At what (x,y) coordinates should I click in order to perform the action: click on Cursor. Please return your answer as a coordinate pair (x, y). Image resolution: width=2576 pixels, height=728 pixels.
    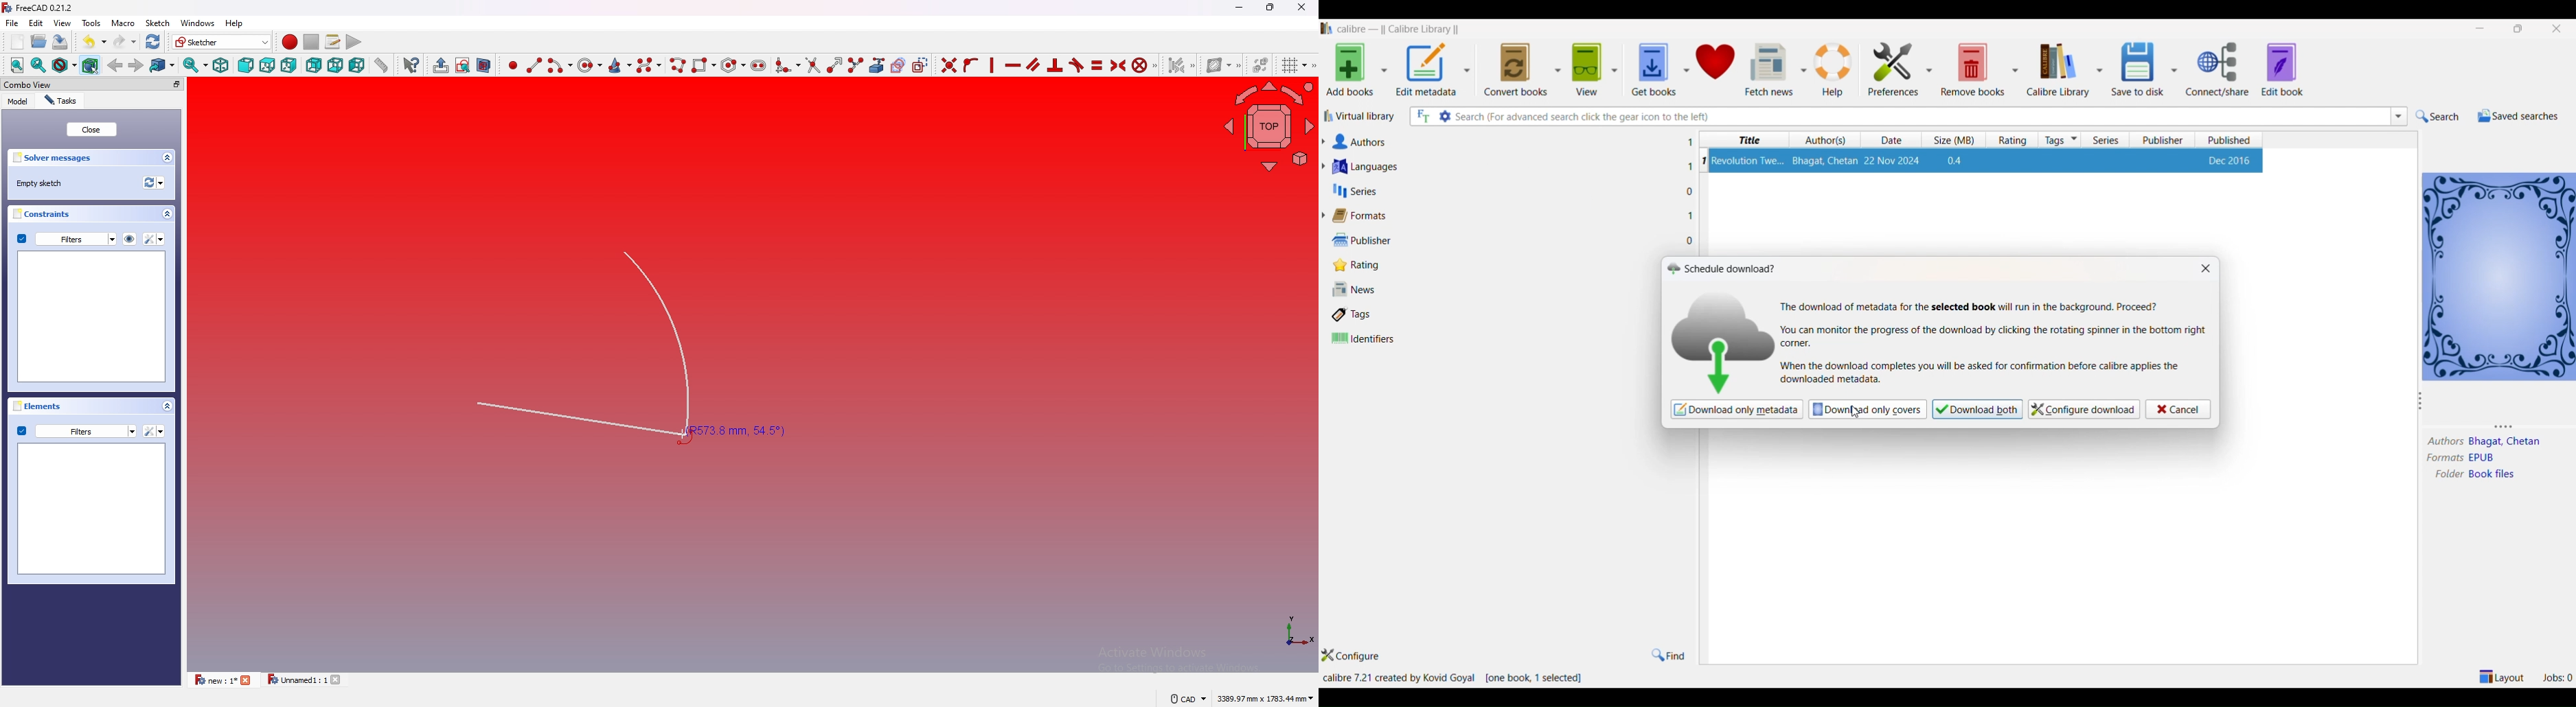
    Looking at the image, I should click on (1854, 410).